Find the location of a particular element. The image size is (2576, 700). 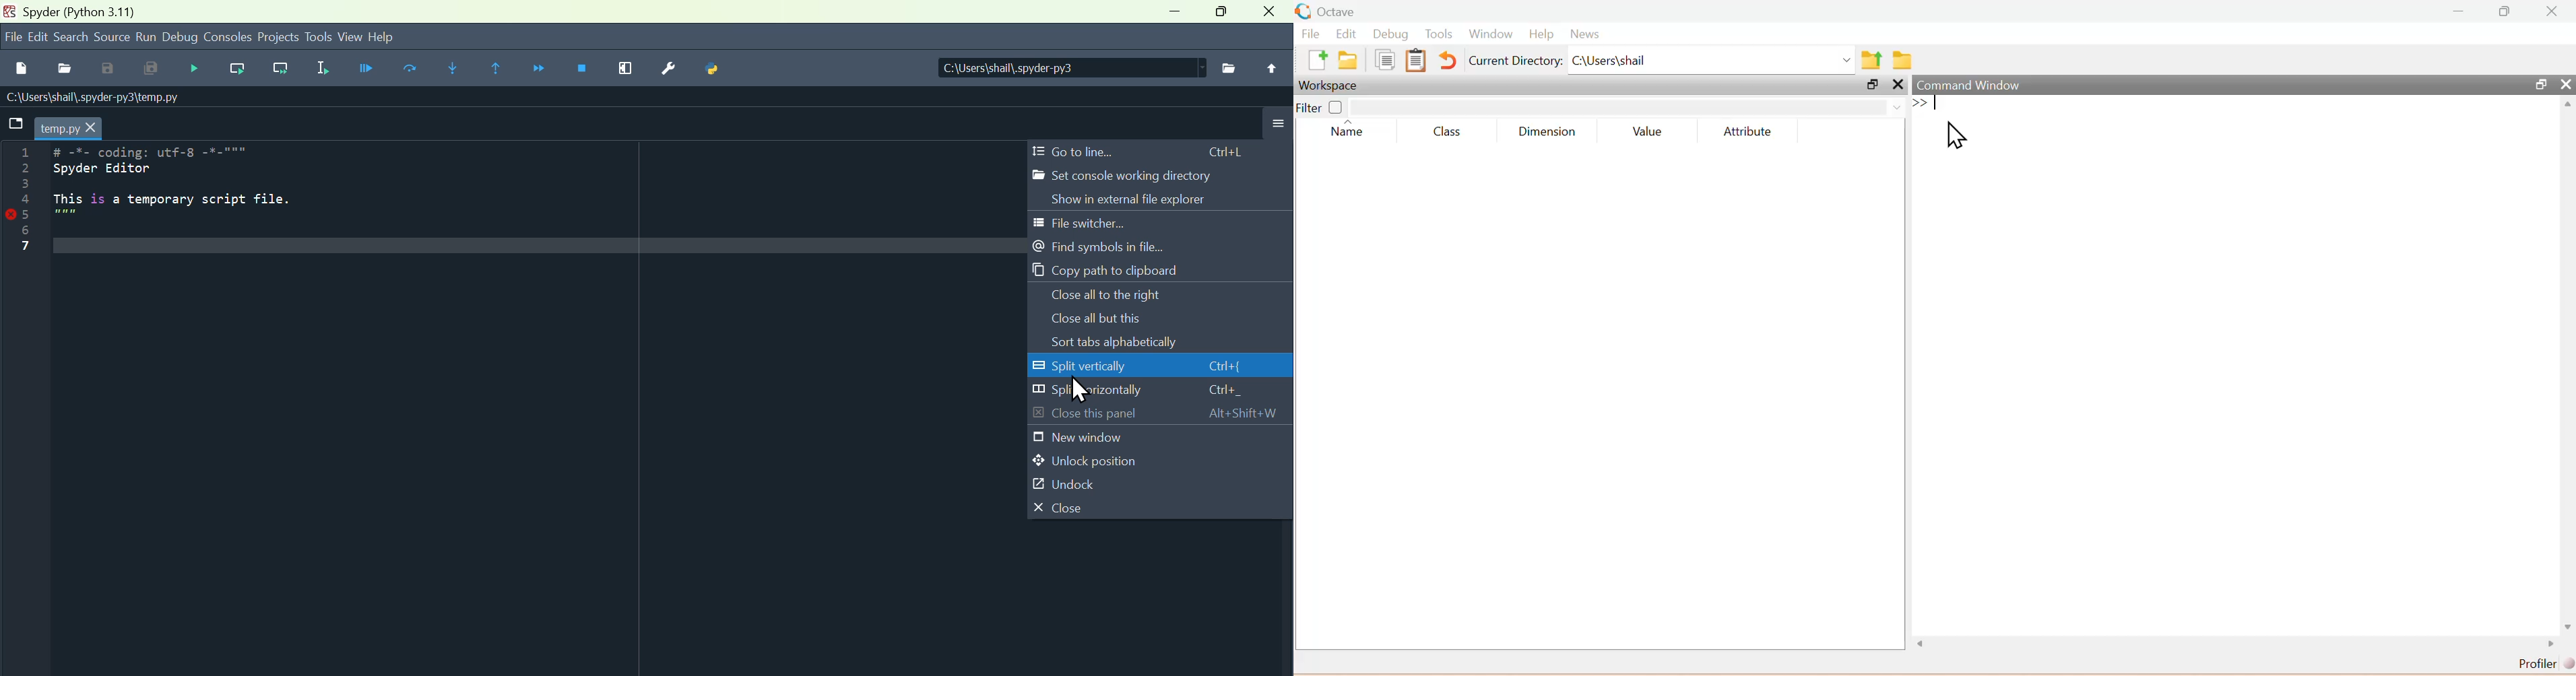

Source is located at coordinates (112, 40).